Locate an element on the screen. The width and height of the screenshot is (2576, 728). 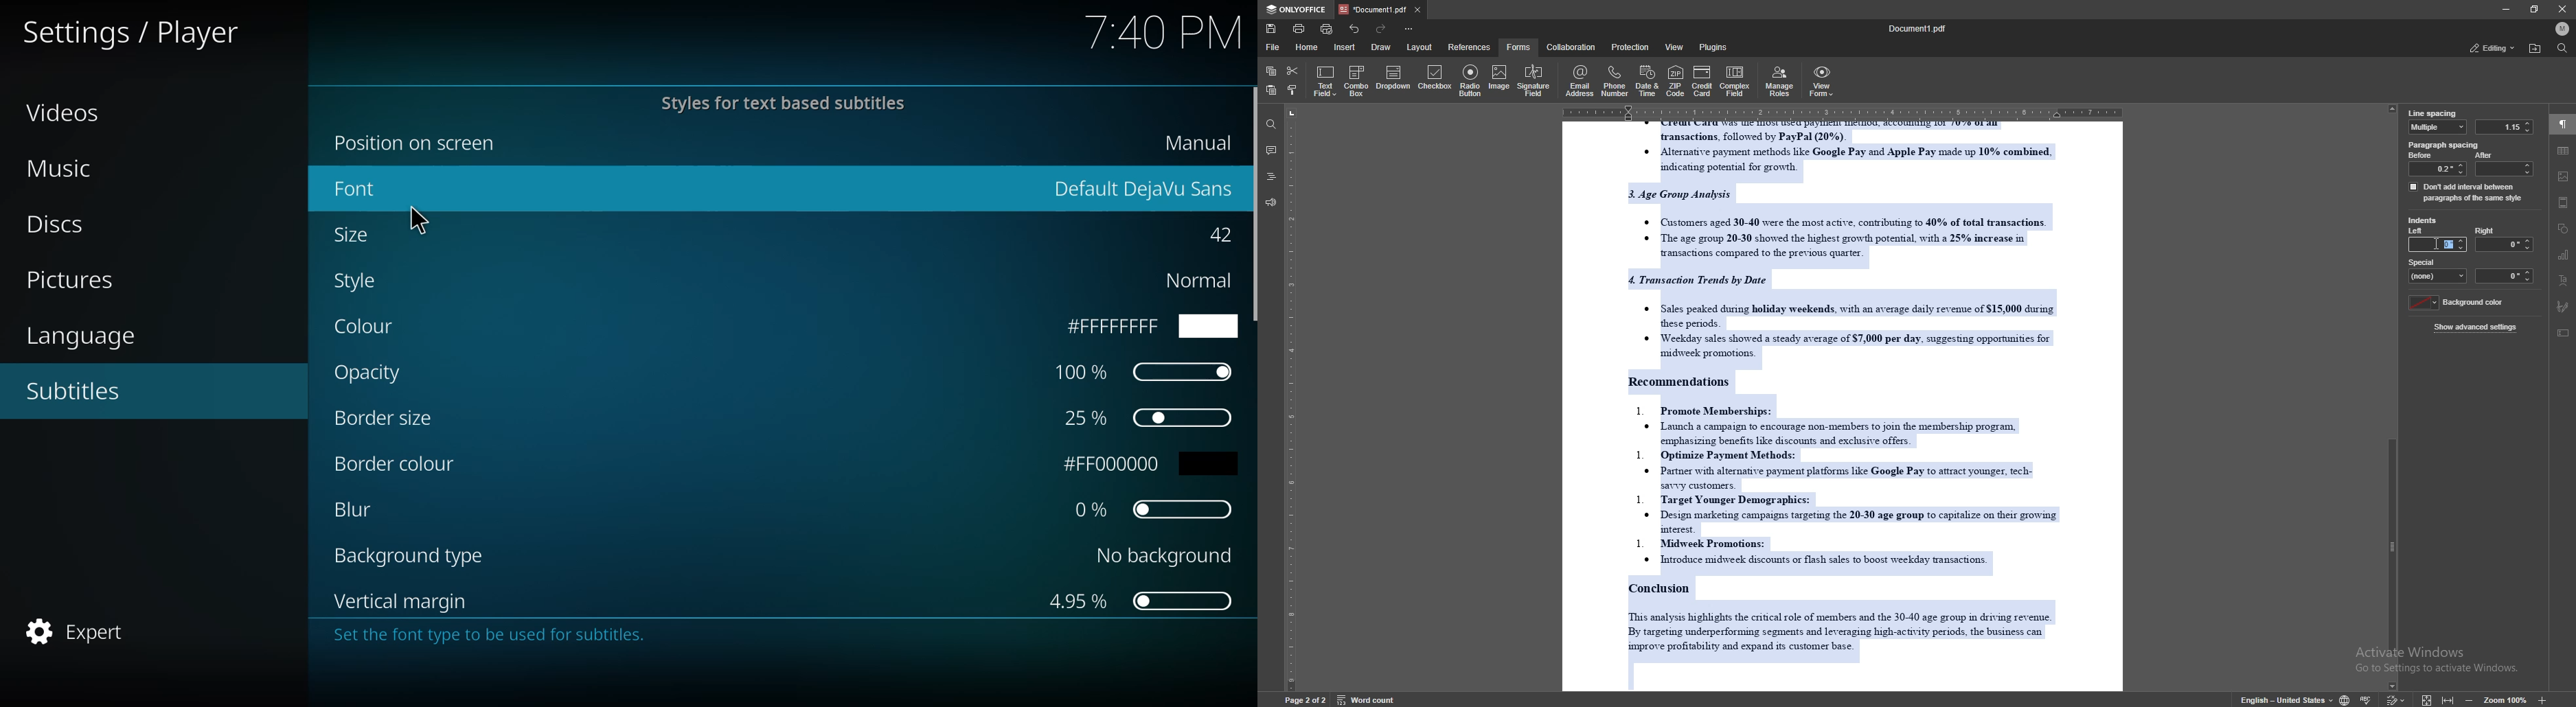
feedback is located at coordinates (1270, 203).